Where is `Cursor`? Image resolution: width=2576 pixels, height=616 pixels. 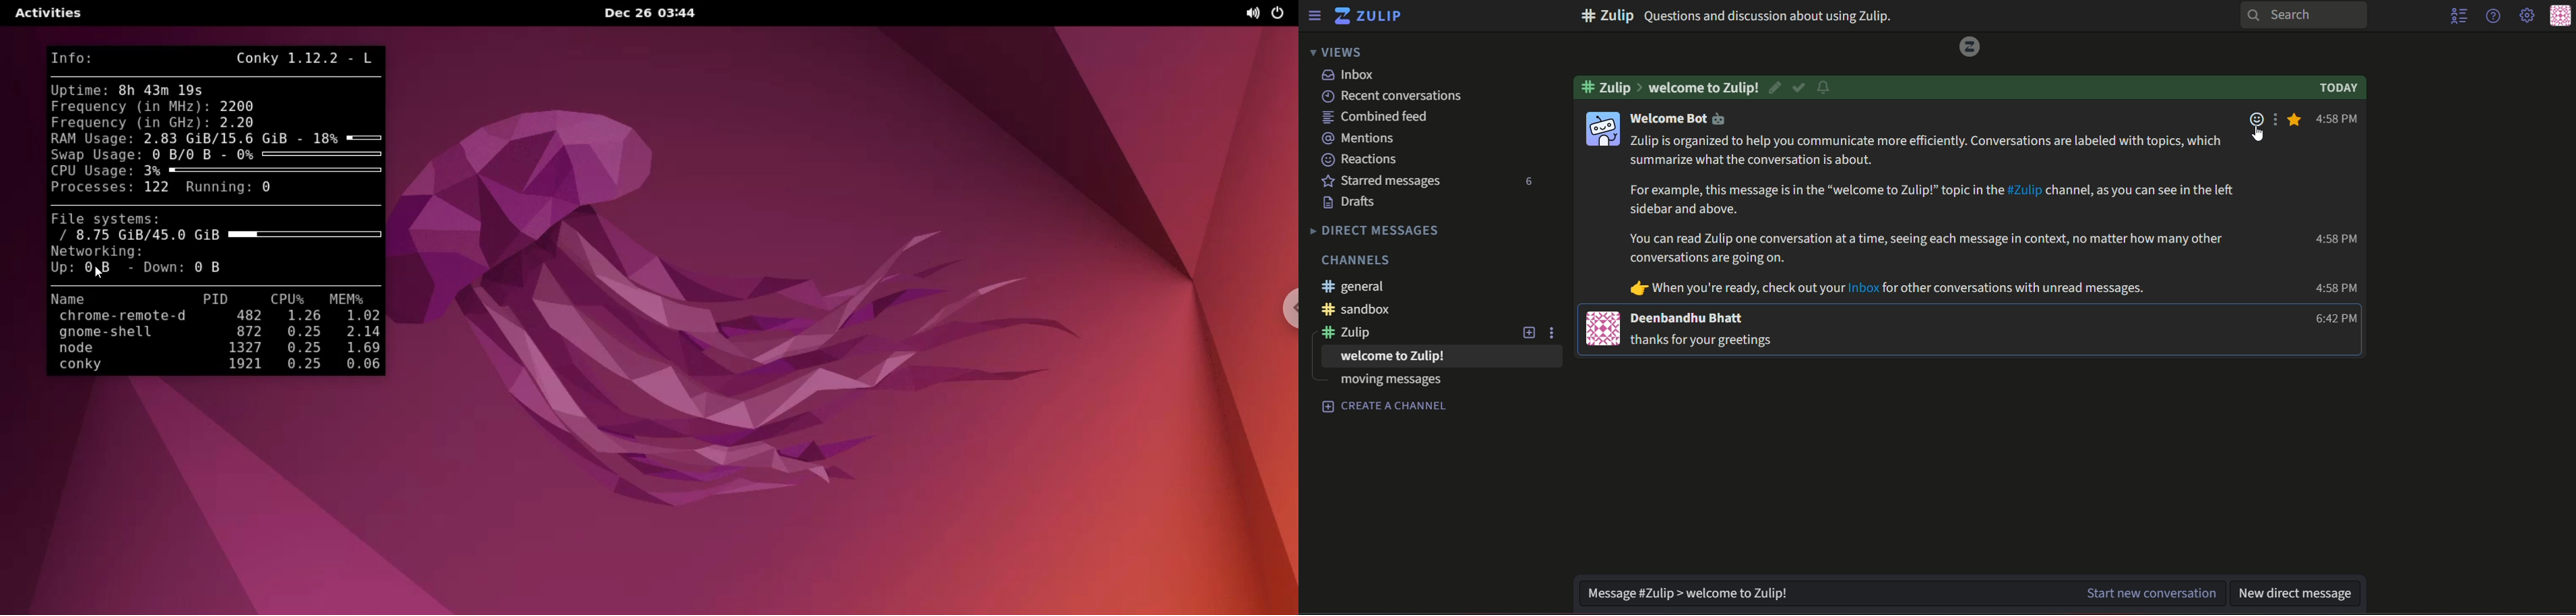
Cursor is located at coordinates (2256, 136).